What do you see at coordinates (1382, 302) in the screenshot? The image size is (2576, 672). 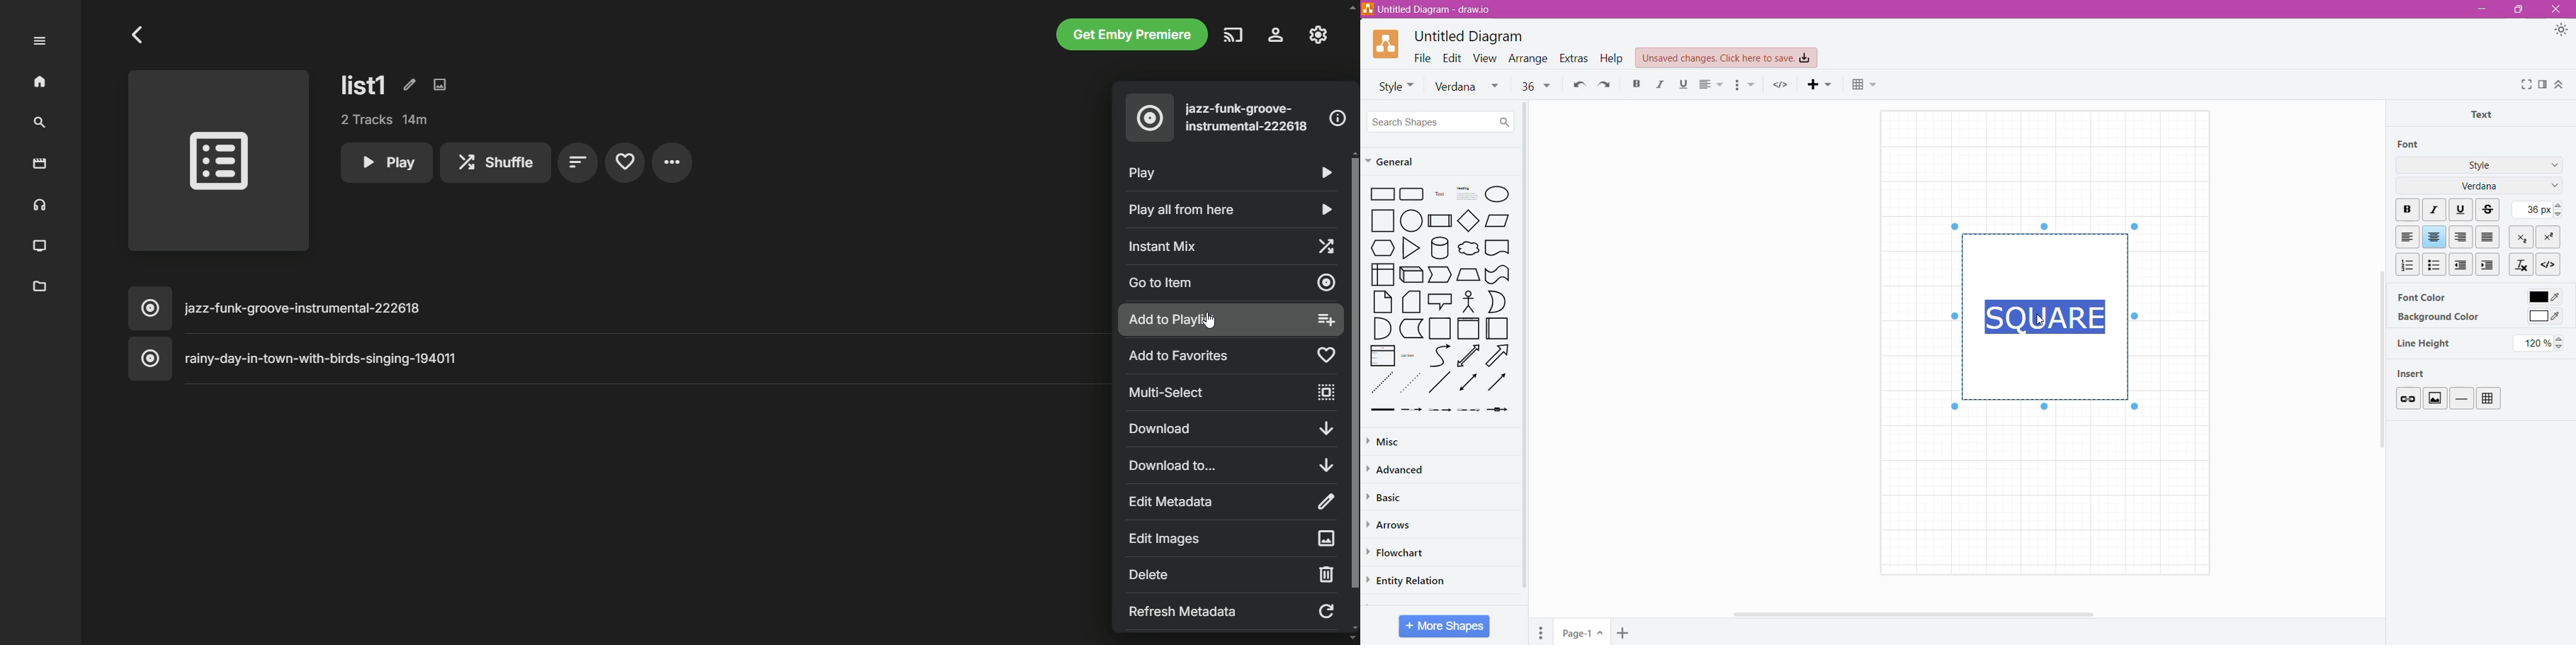 I see `Paper Sheet ` at bounding box center [1382, 302].